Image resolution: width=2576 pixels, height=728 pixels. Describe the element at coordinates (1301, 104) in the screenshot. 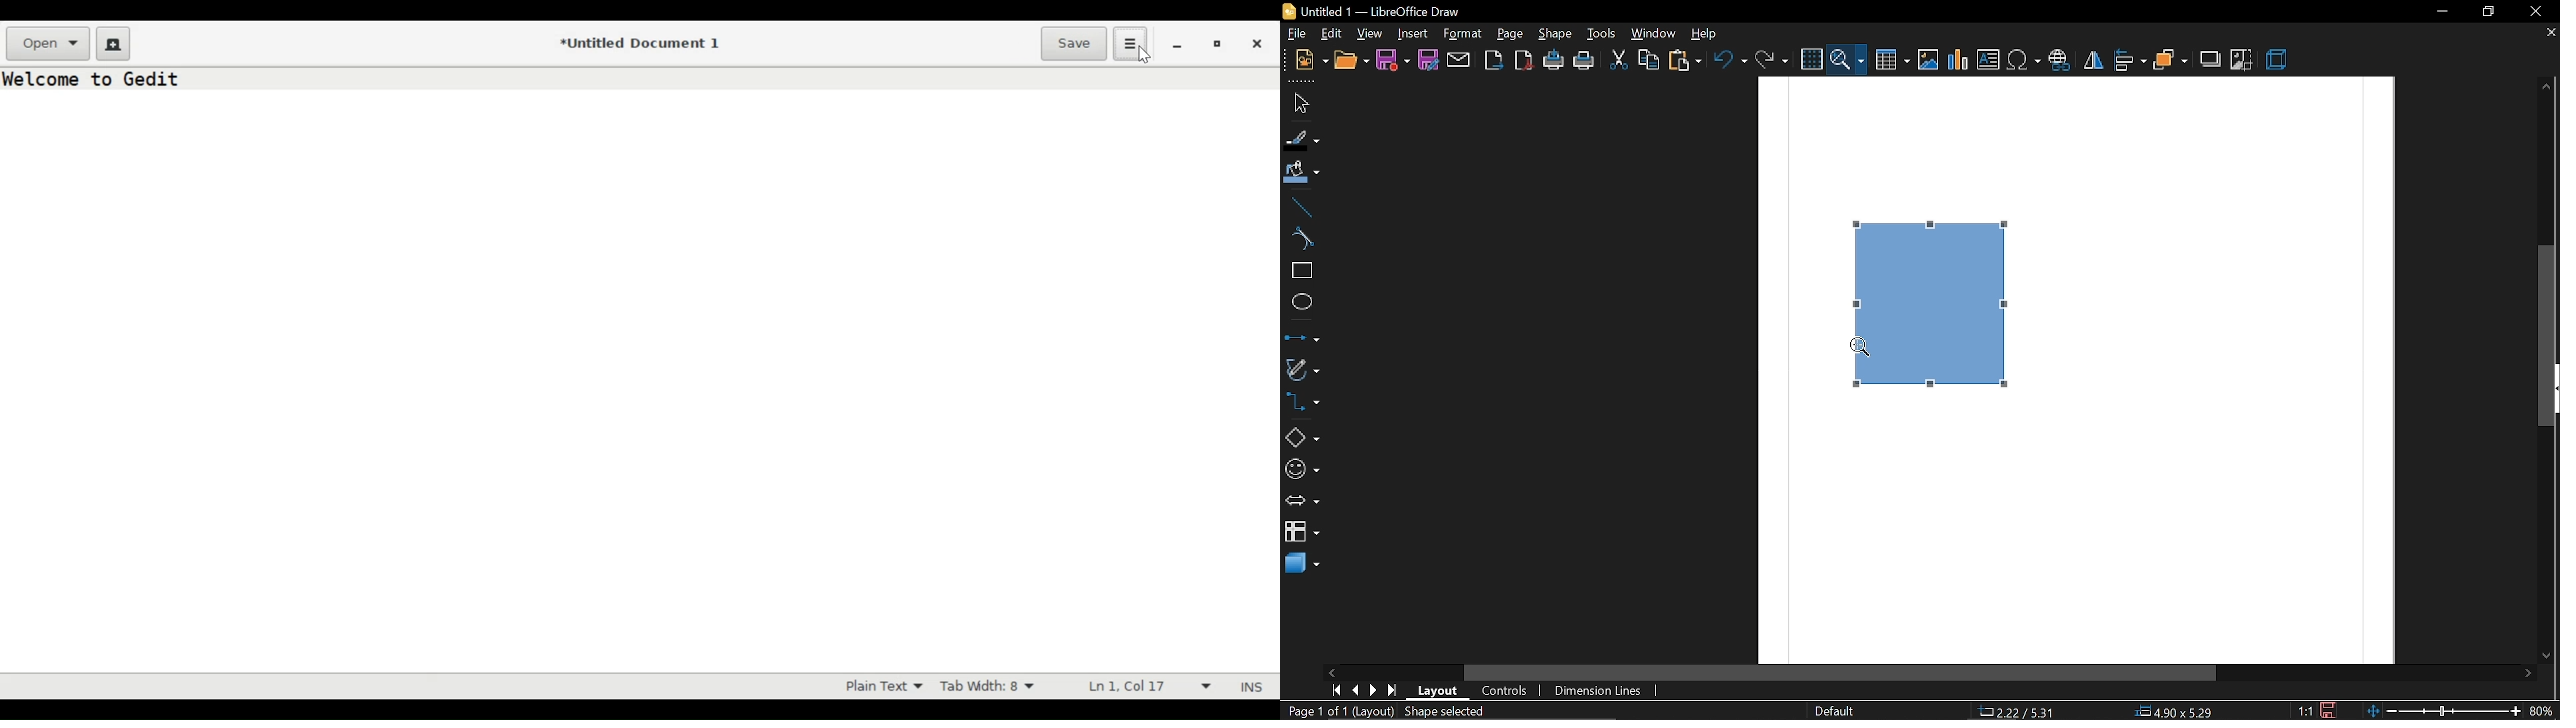

I see `select` at that location.